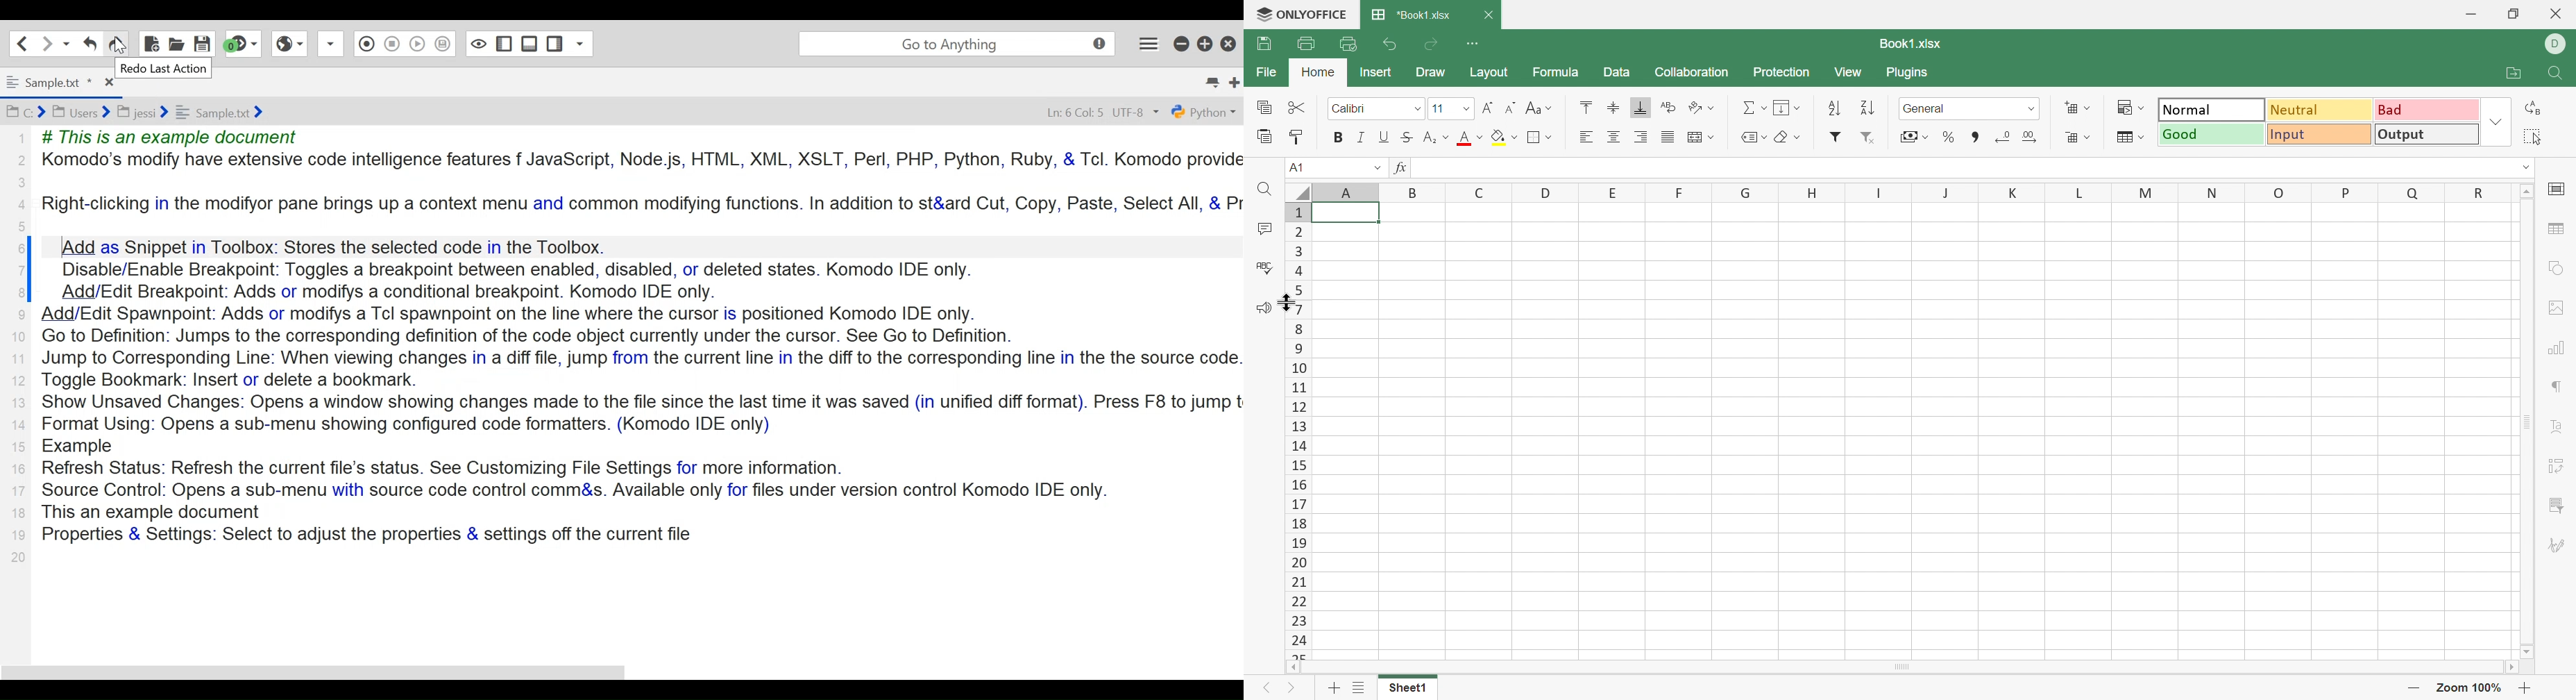 Image resolution: width=2576 pixels, height=700 pixels. Describe the element at coordinates (311, 675) in the screenshot. I see `Horizontal Scroll bar` at that location.